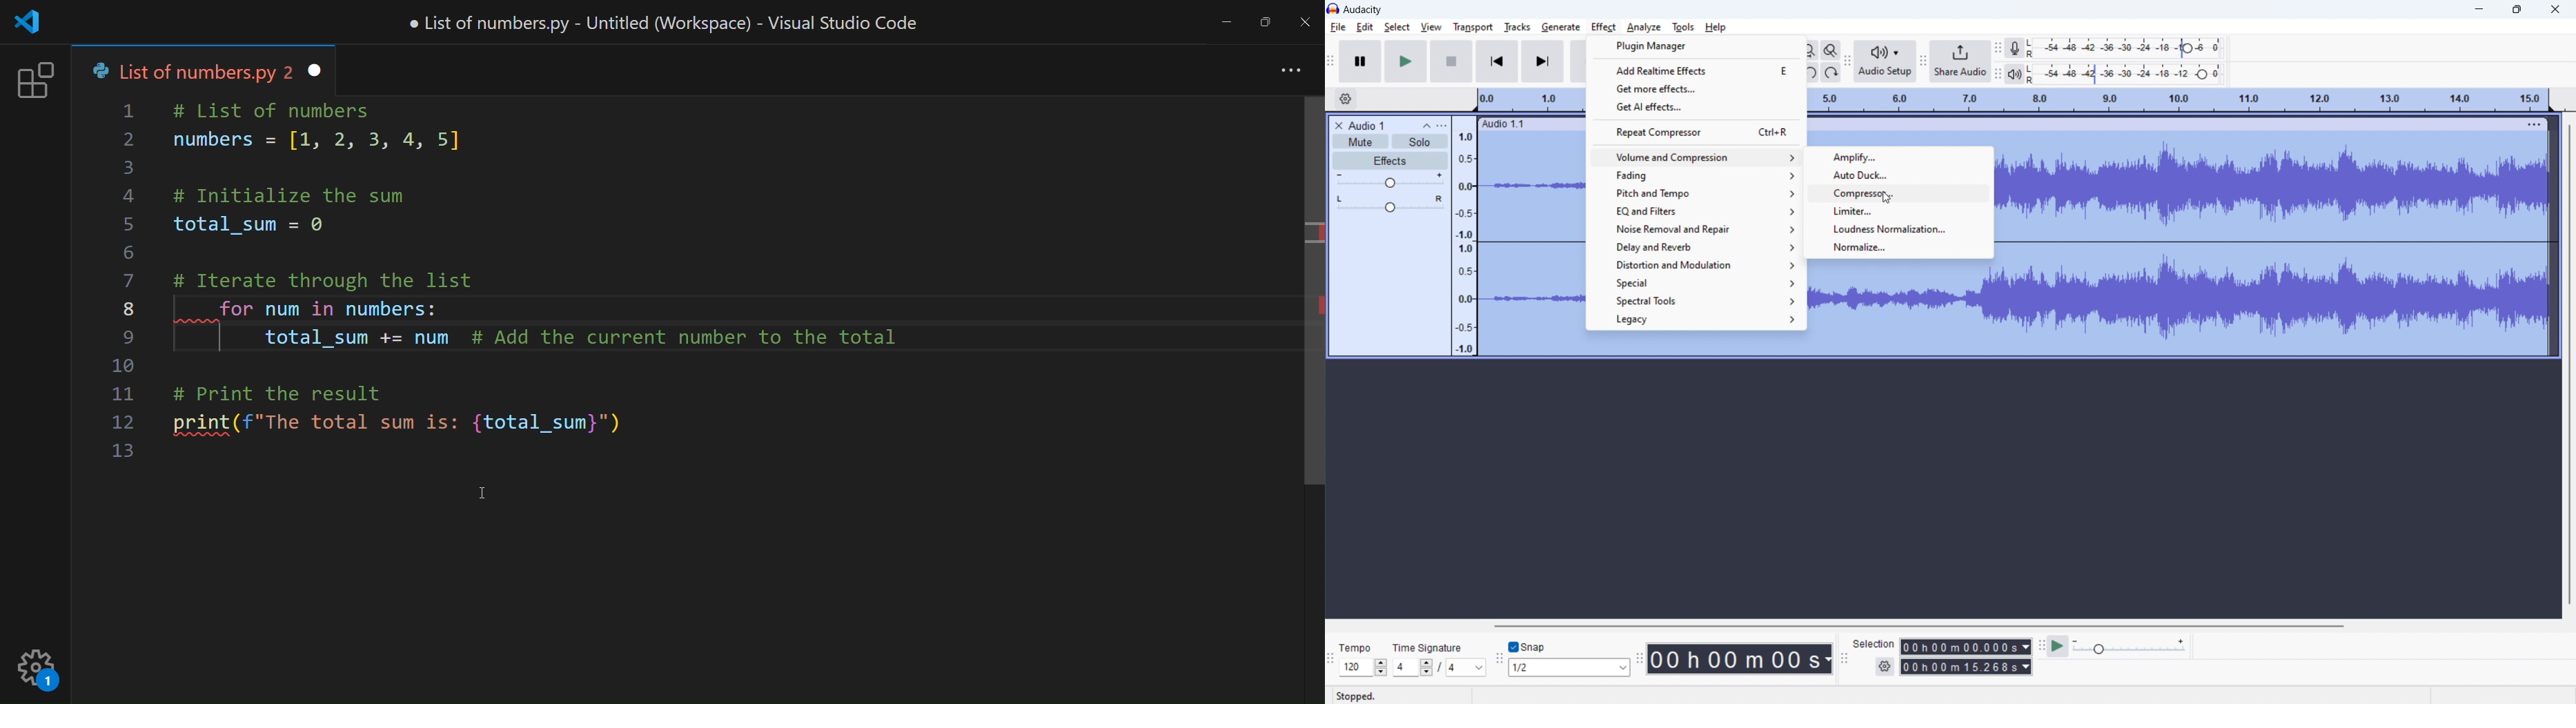 The width and height of the screenshot is (2576, 728). Describe the element at coordinates (1899, 229) in the screenshot. I see `loudness normalization` at that location.